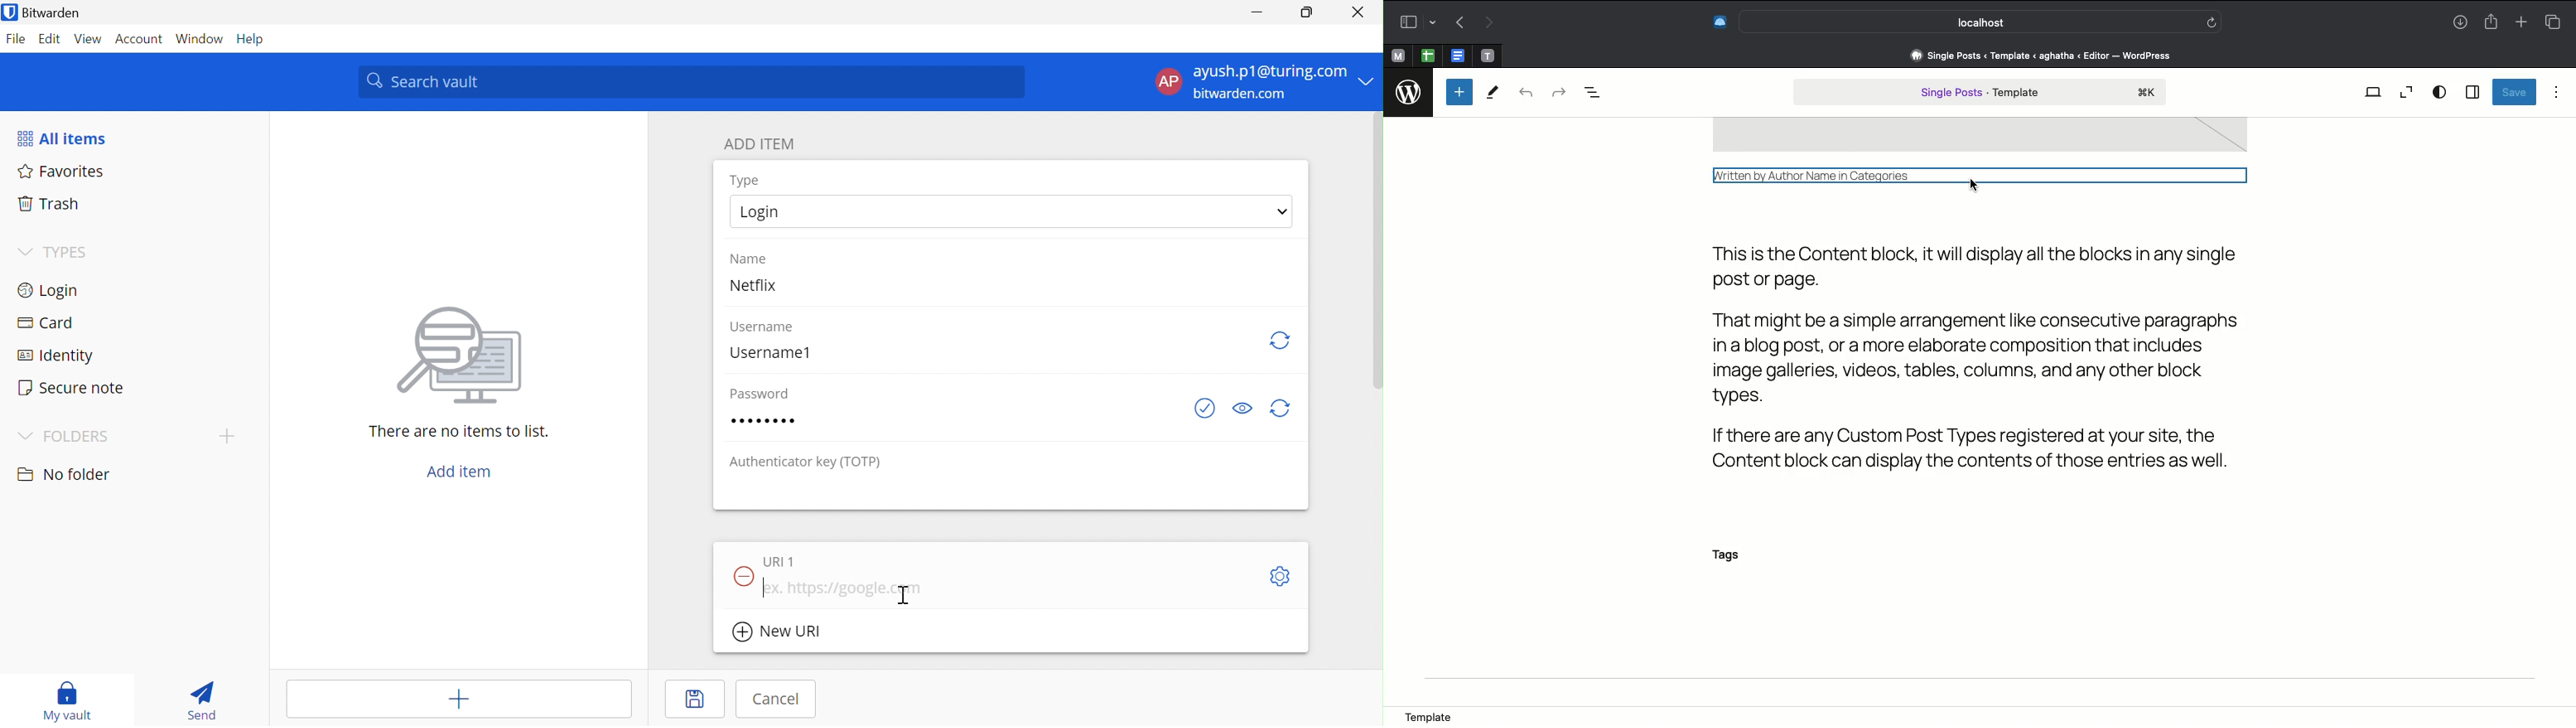 The width and height of the screenshot is (2576, 728). What do you see at coordinates (460, 698) in the screenshot?
I see `Add item` at bounding box center [460, 698].